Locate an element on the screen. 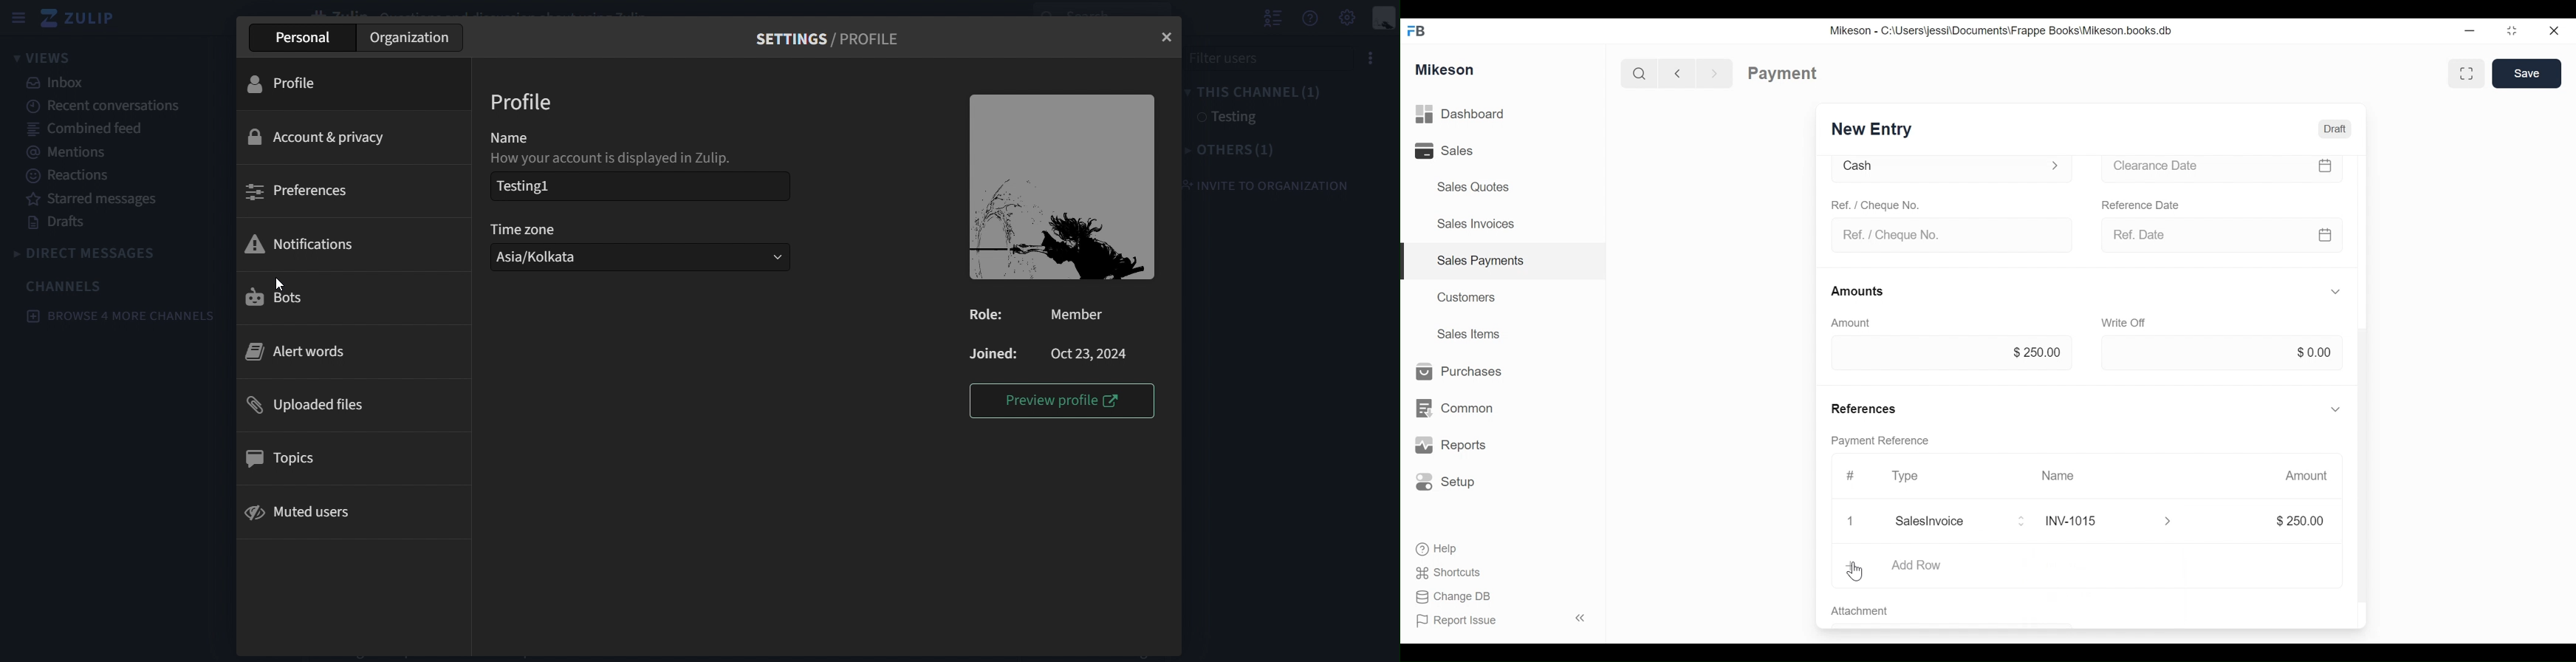 Image resolution: width=2576 pixels, height=672 pixels. Salesinvoice is located at coordinates (1958, 522).